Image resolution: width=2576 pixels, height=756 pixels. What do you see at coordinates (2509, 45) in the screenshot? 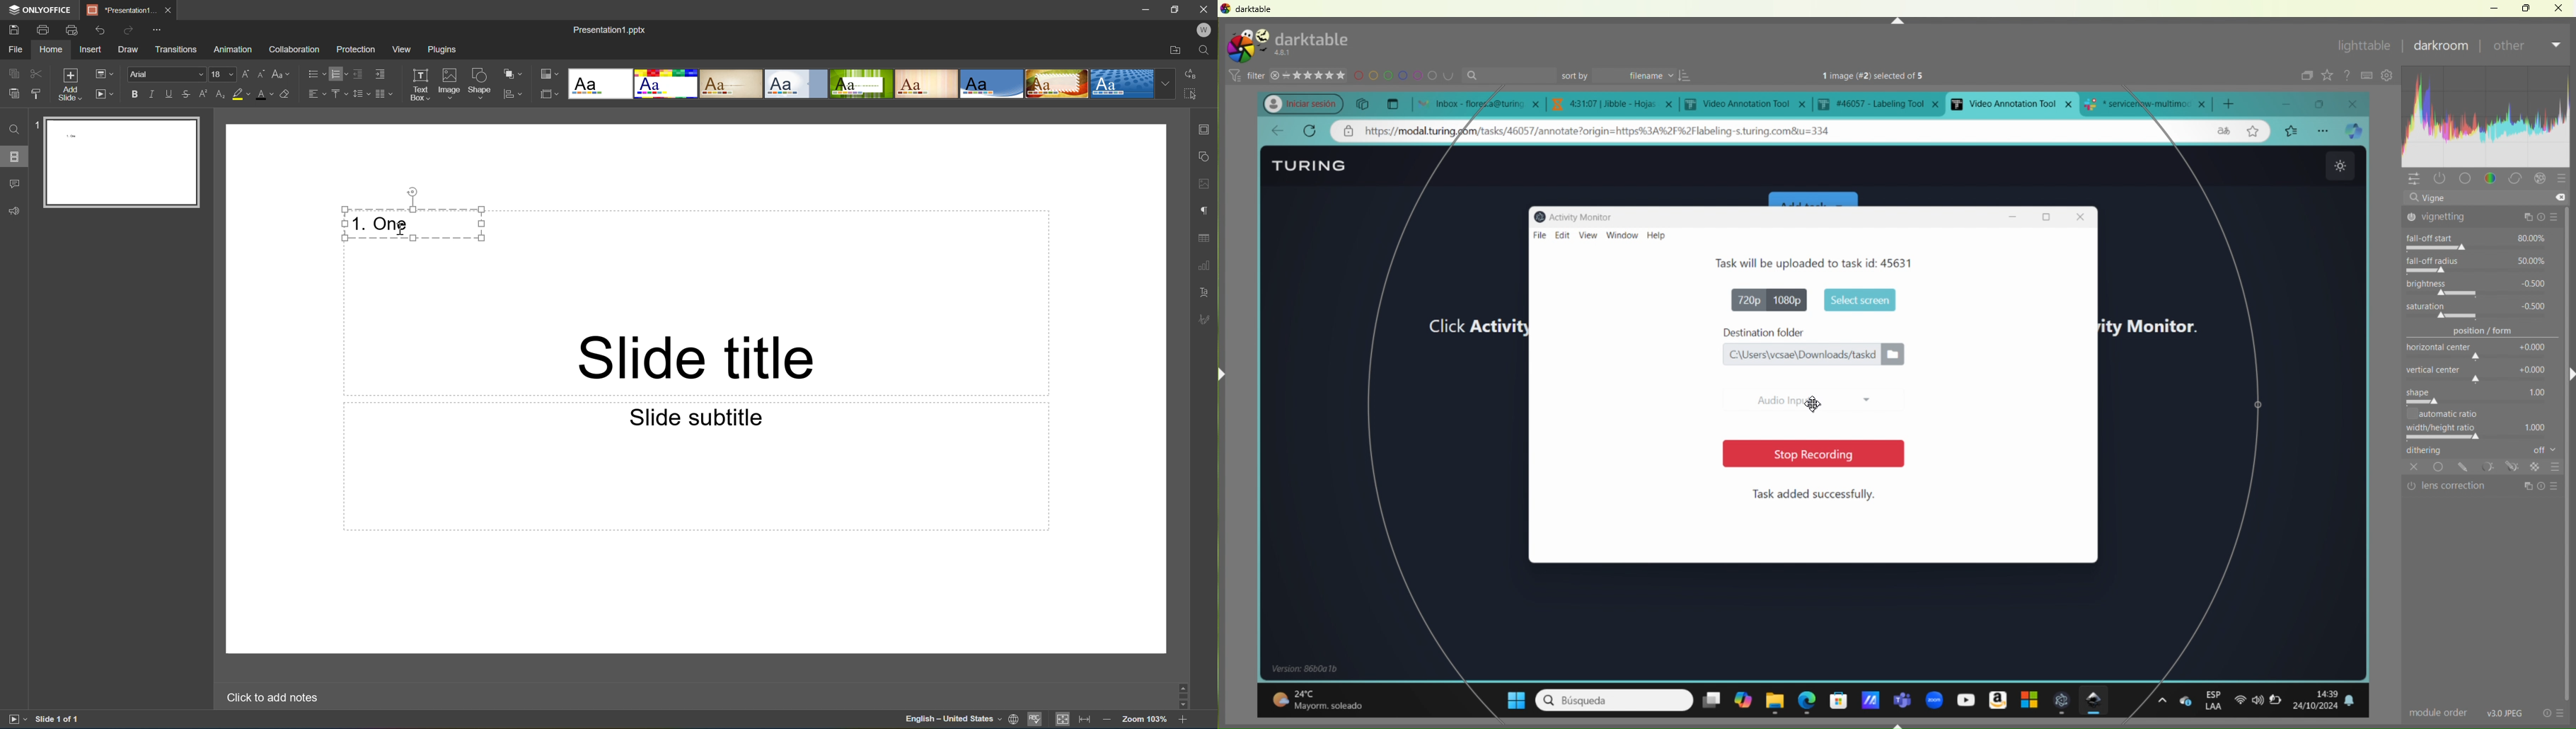
I see `After` at bounding box center [2509, 45].